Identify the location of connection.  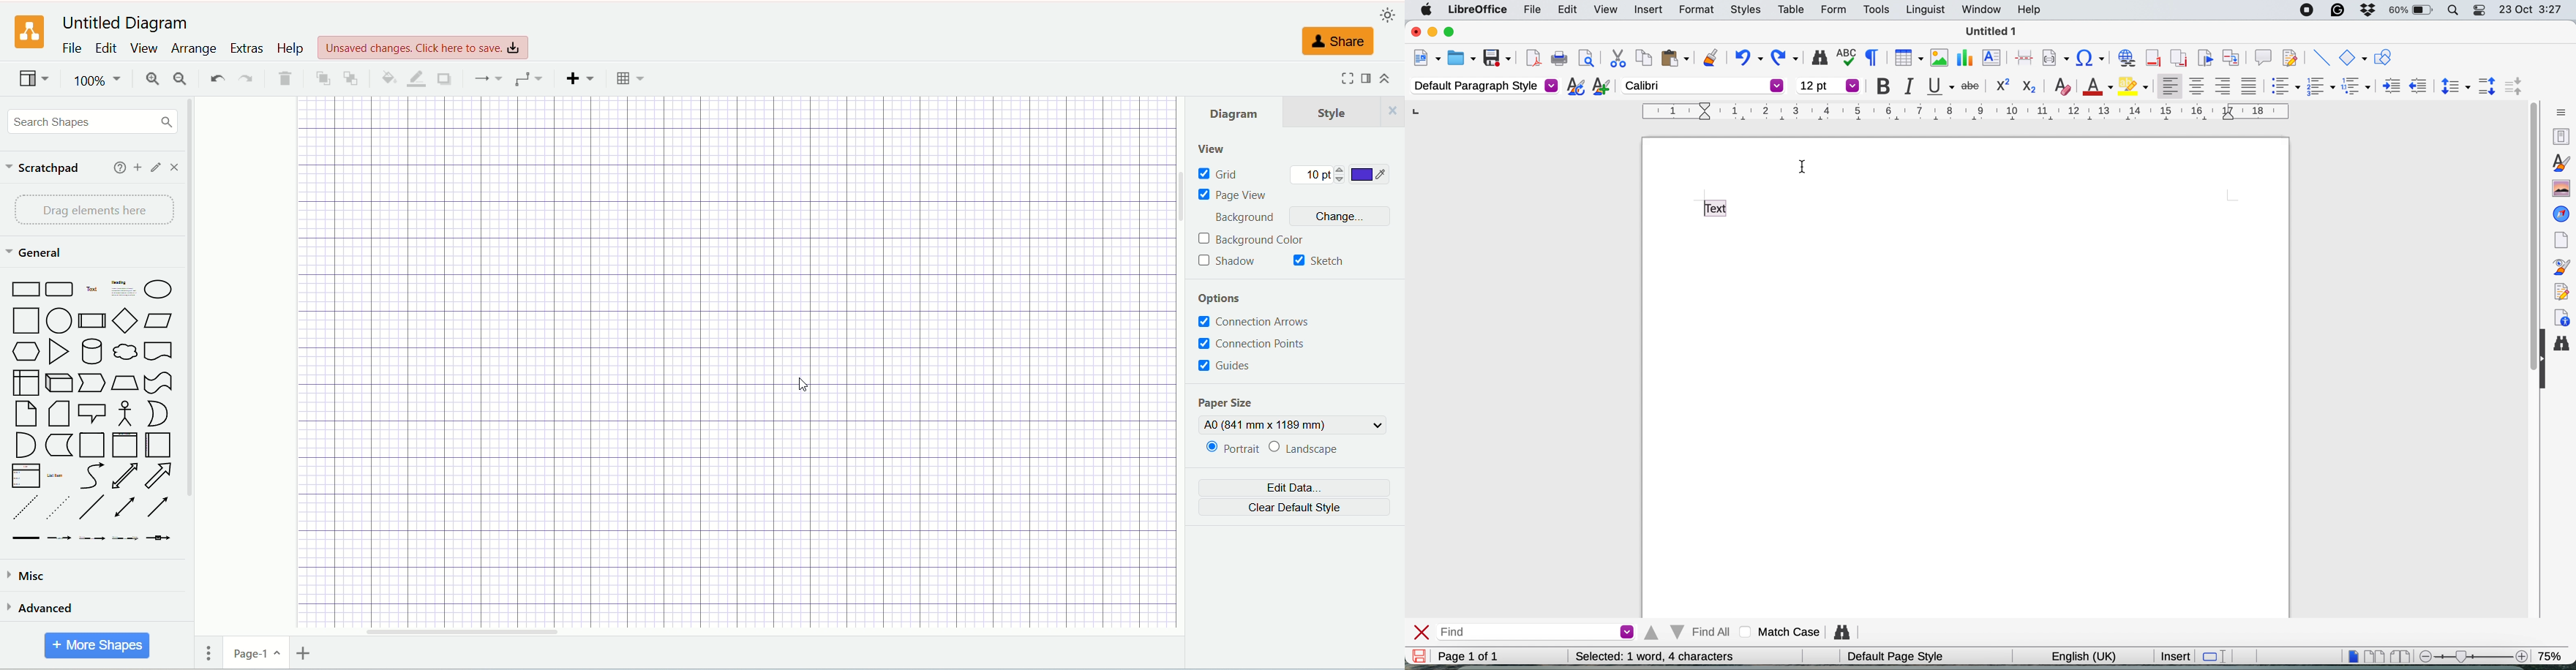
(528, 79).